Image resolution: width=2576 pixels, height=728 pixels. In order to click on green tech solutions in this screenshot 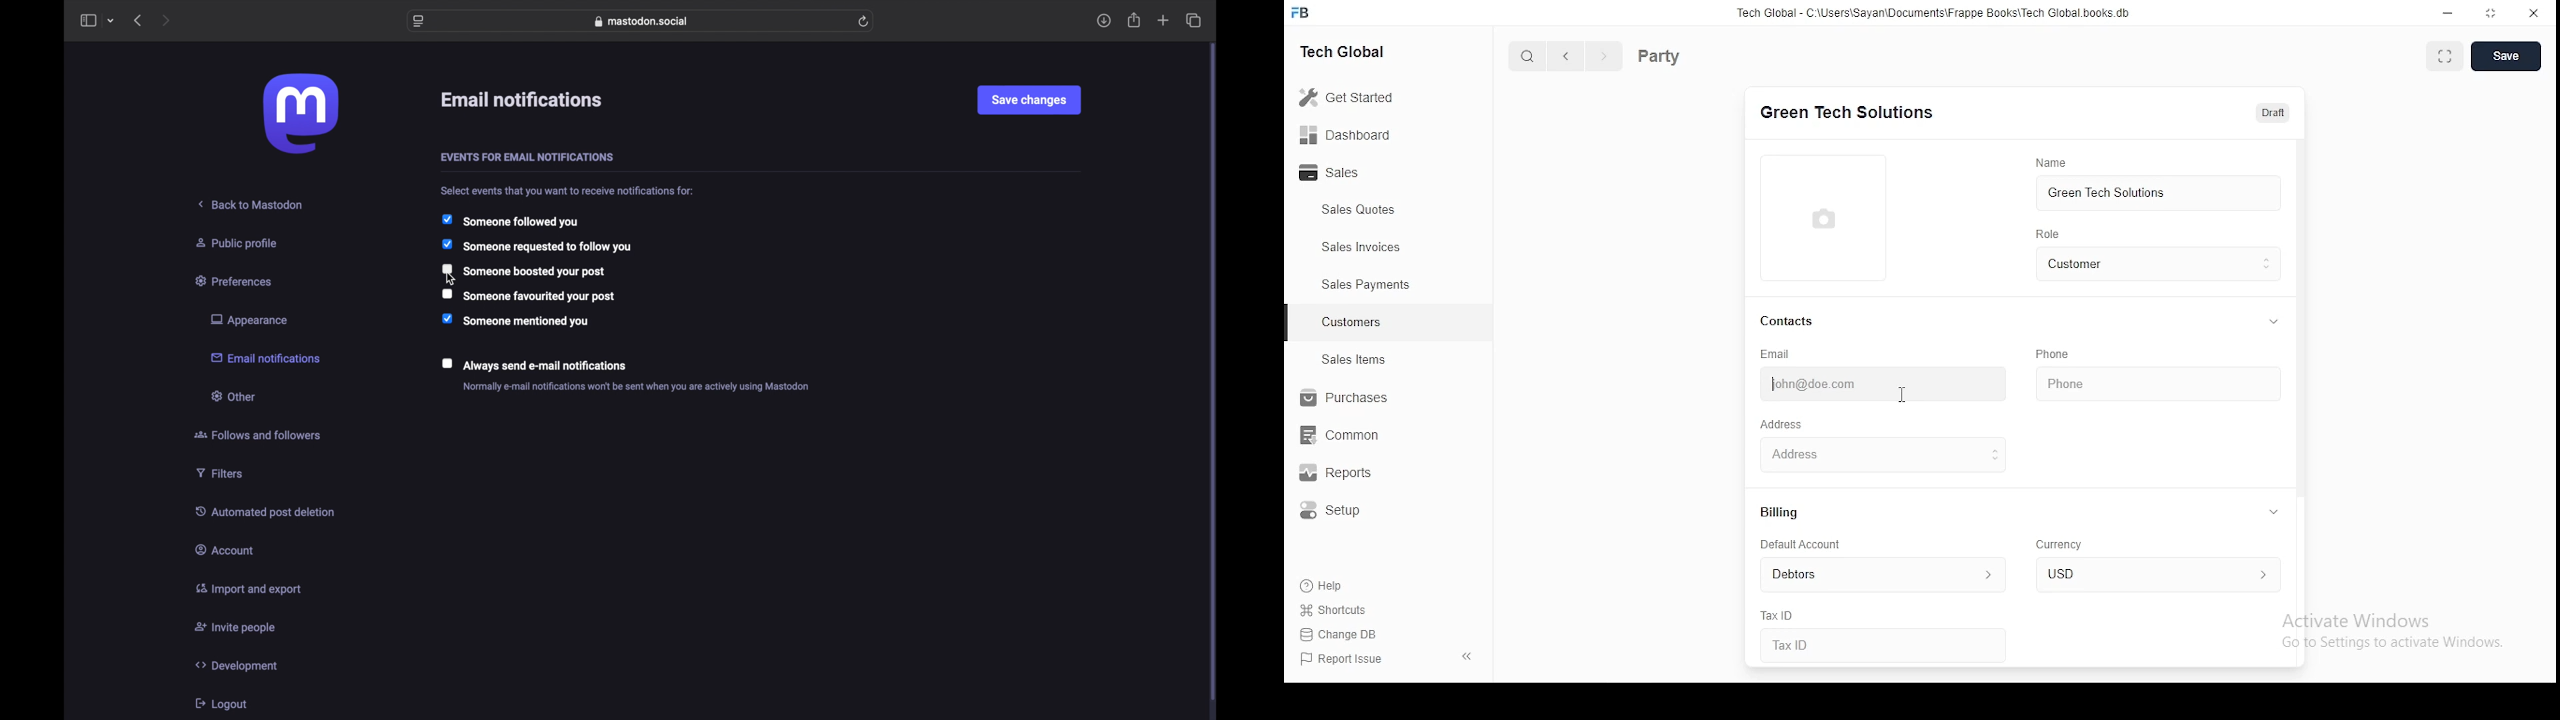, I will do `click(2156, 191)`.